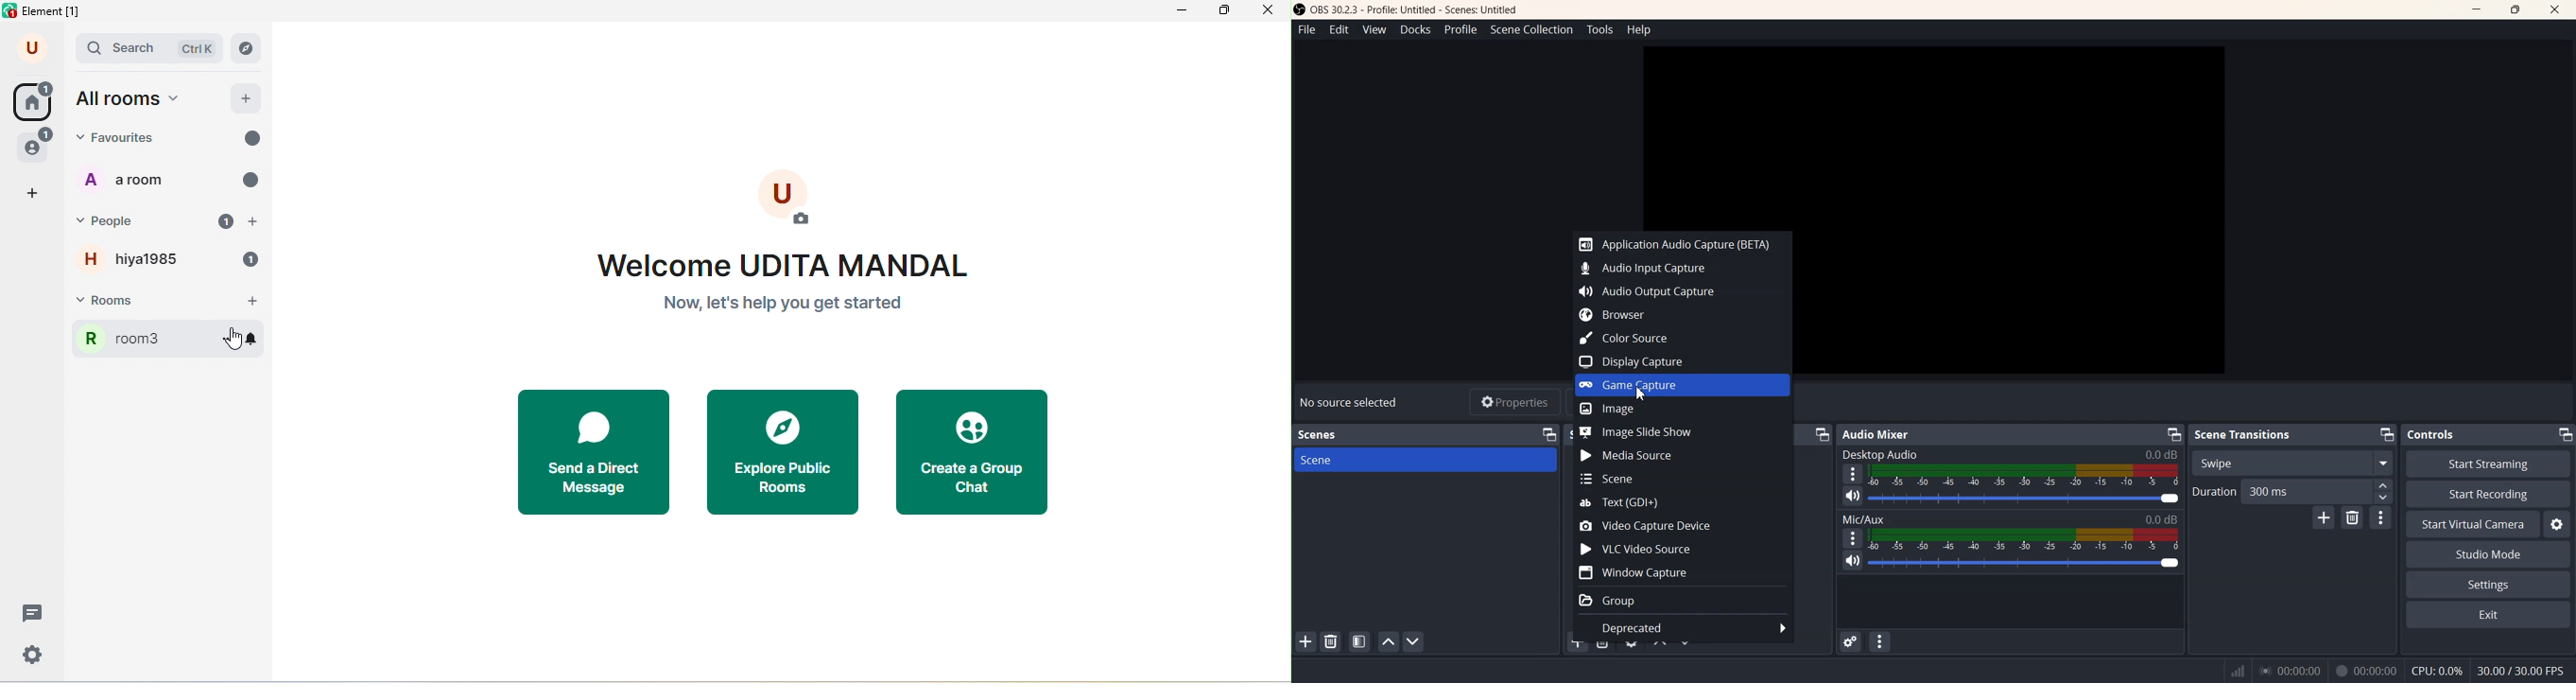 Image resolution: width=2576 pixels, height=700 pixels. Describe the element at coordinates (2555, 10) in the screenshot. I see `Close` at that location.